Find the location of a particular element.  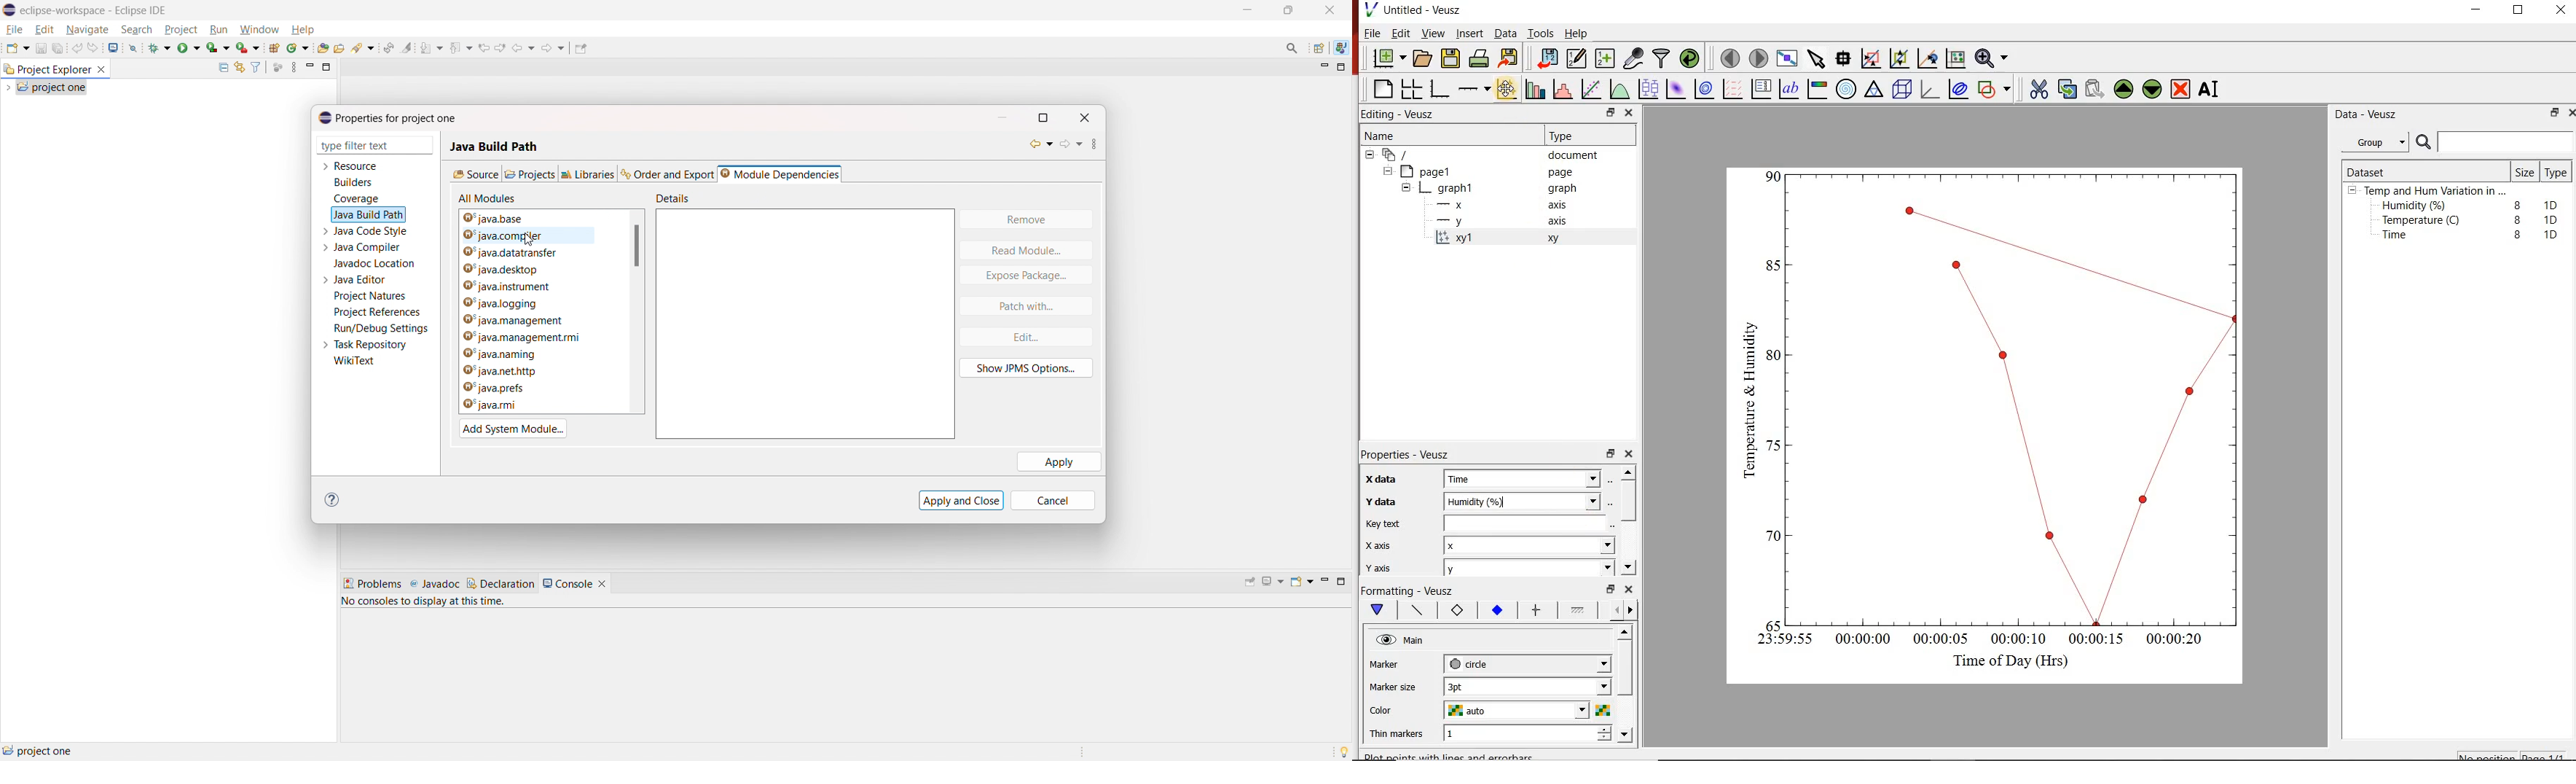

23:59:55 is located at coordinates (1779, 640).